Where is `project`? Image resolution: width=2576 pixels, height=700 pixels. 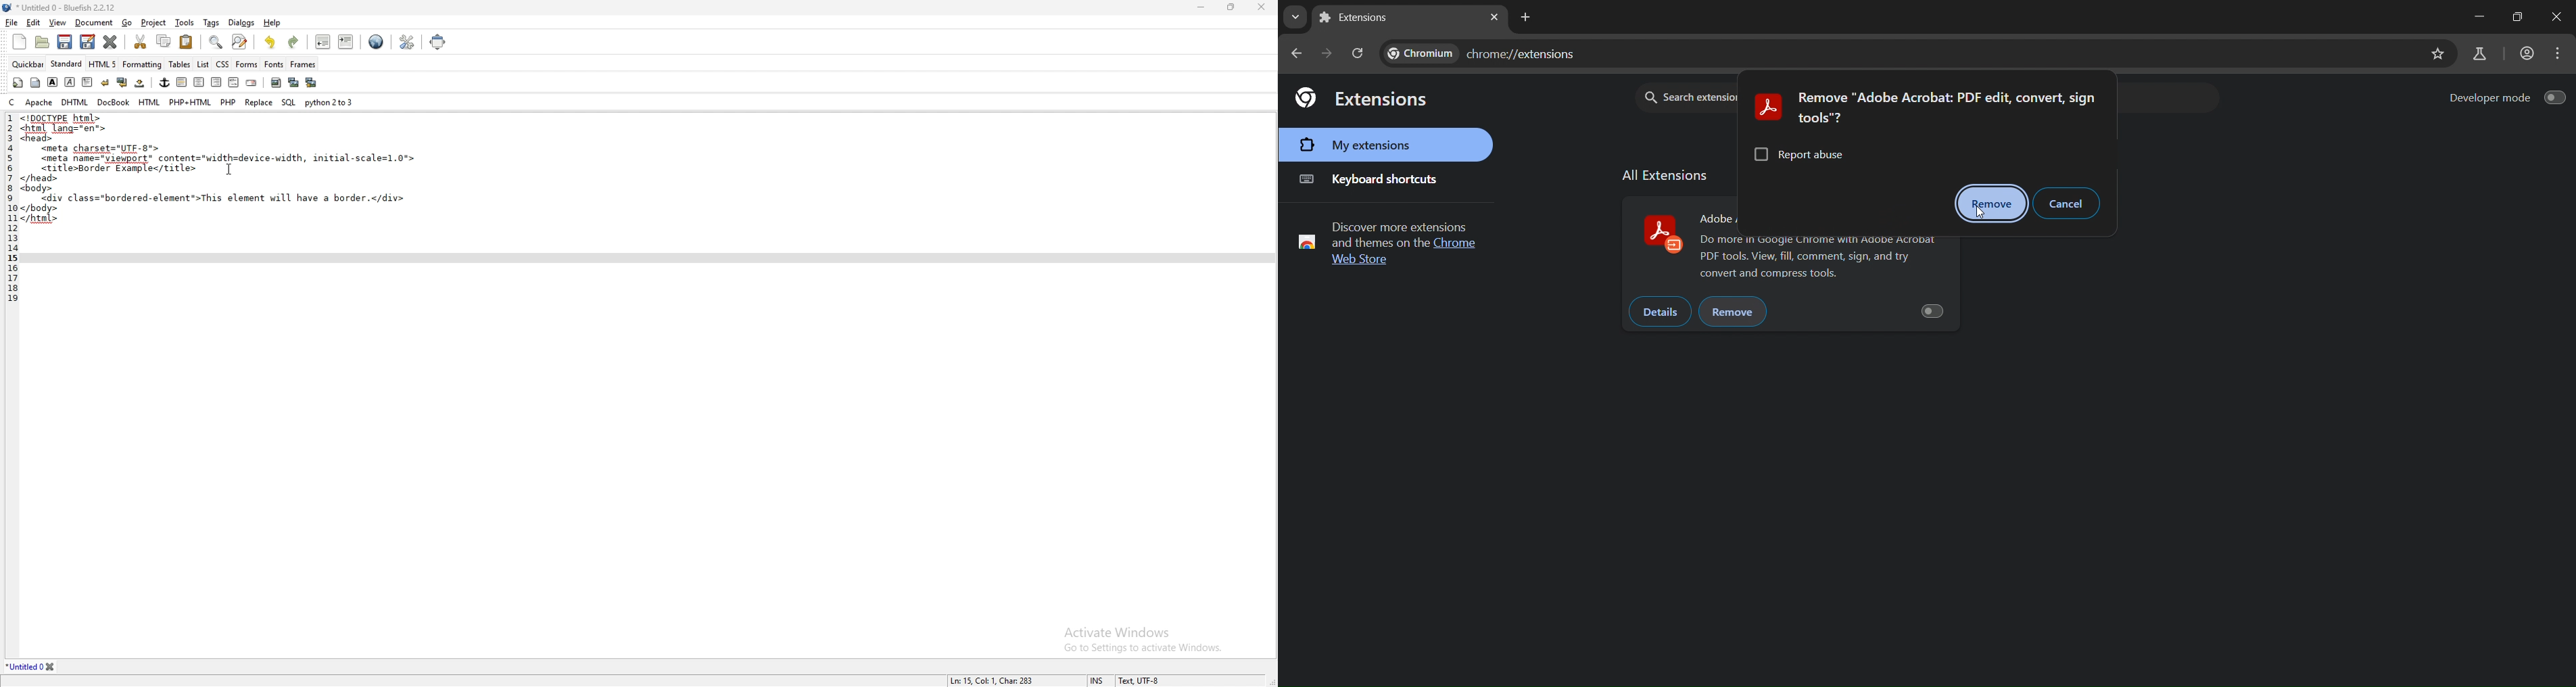
project is located at coordinates (155, 23).